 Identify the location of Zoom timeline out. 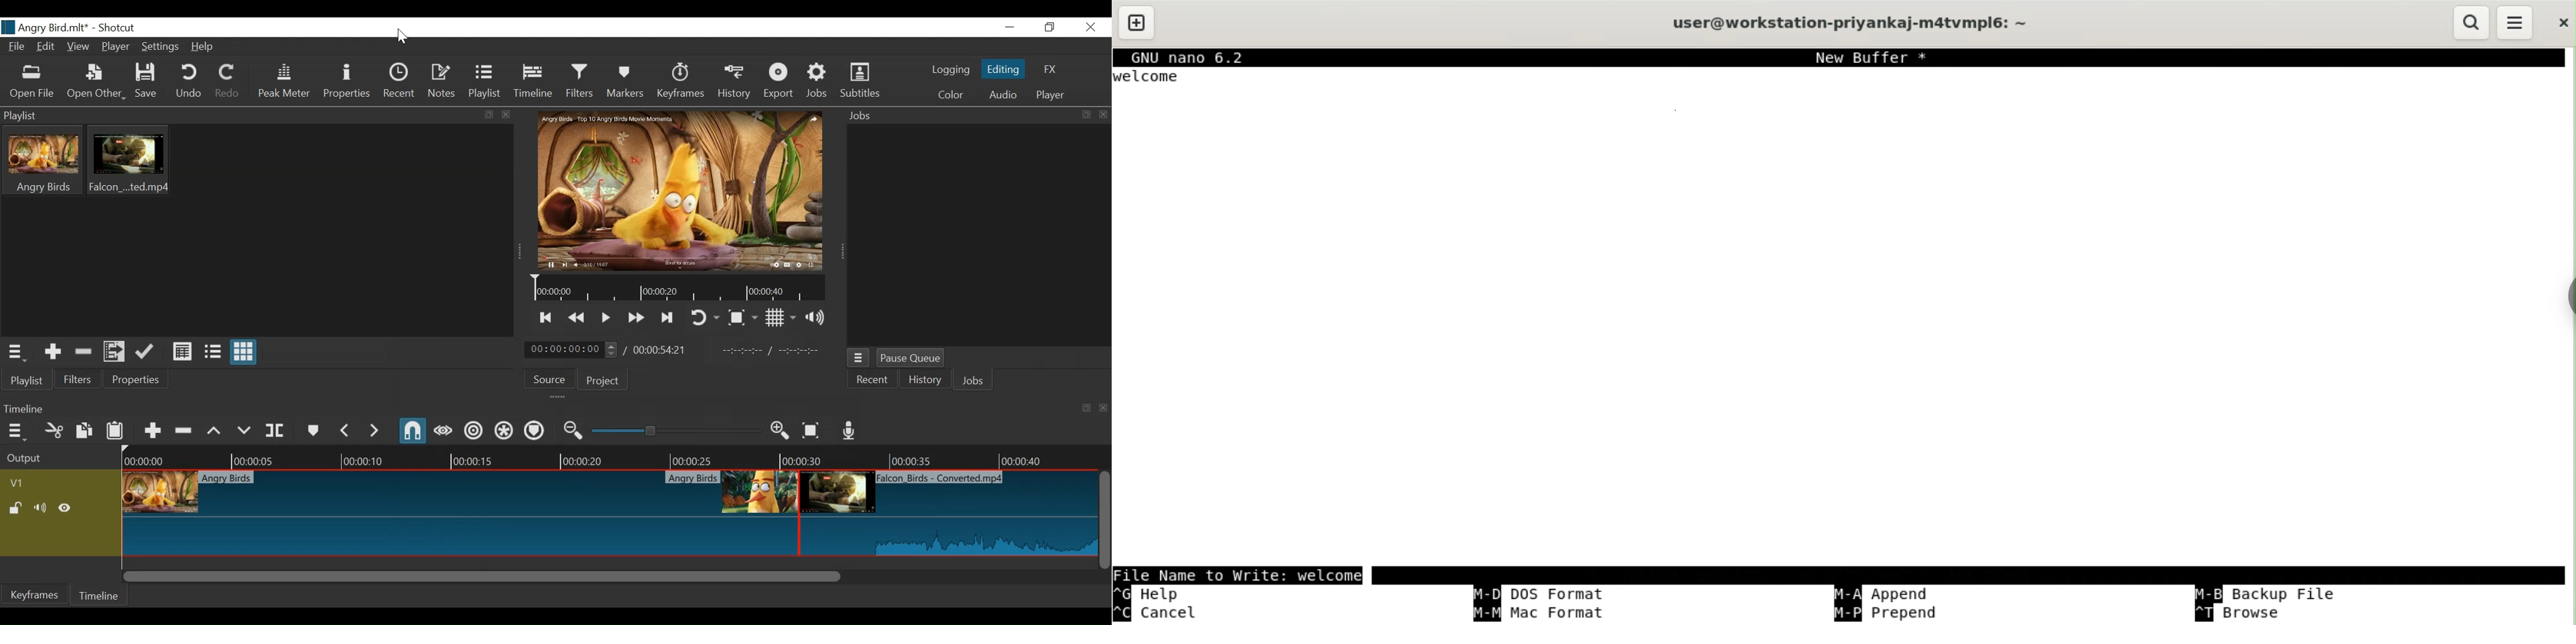
(574, 431).